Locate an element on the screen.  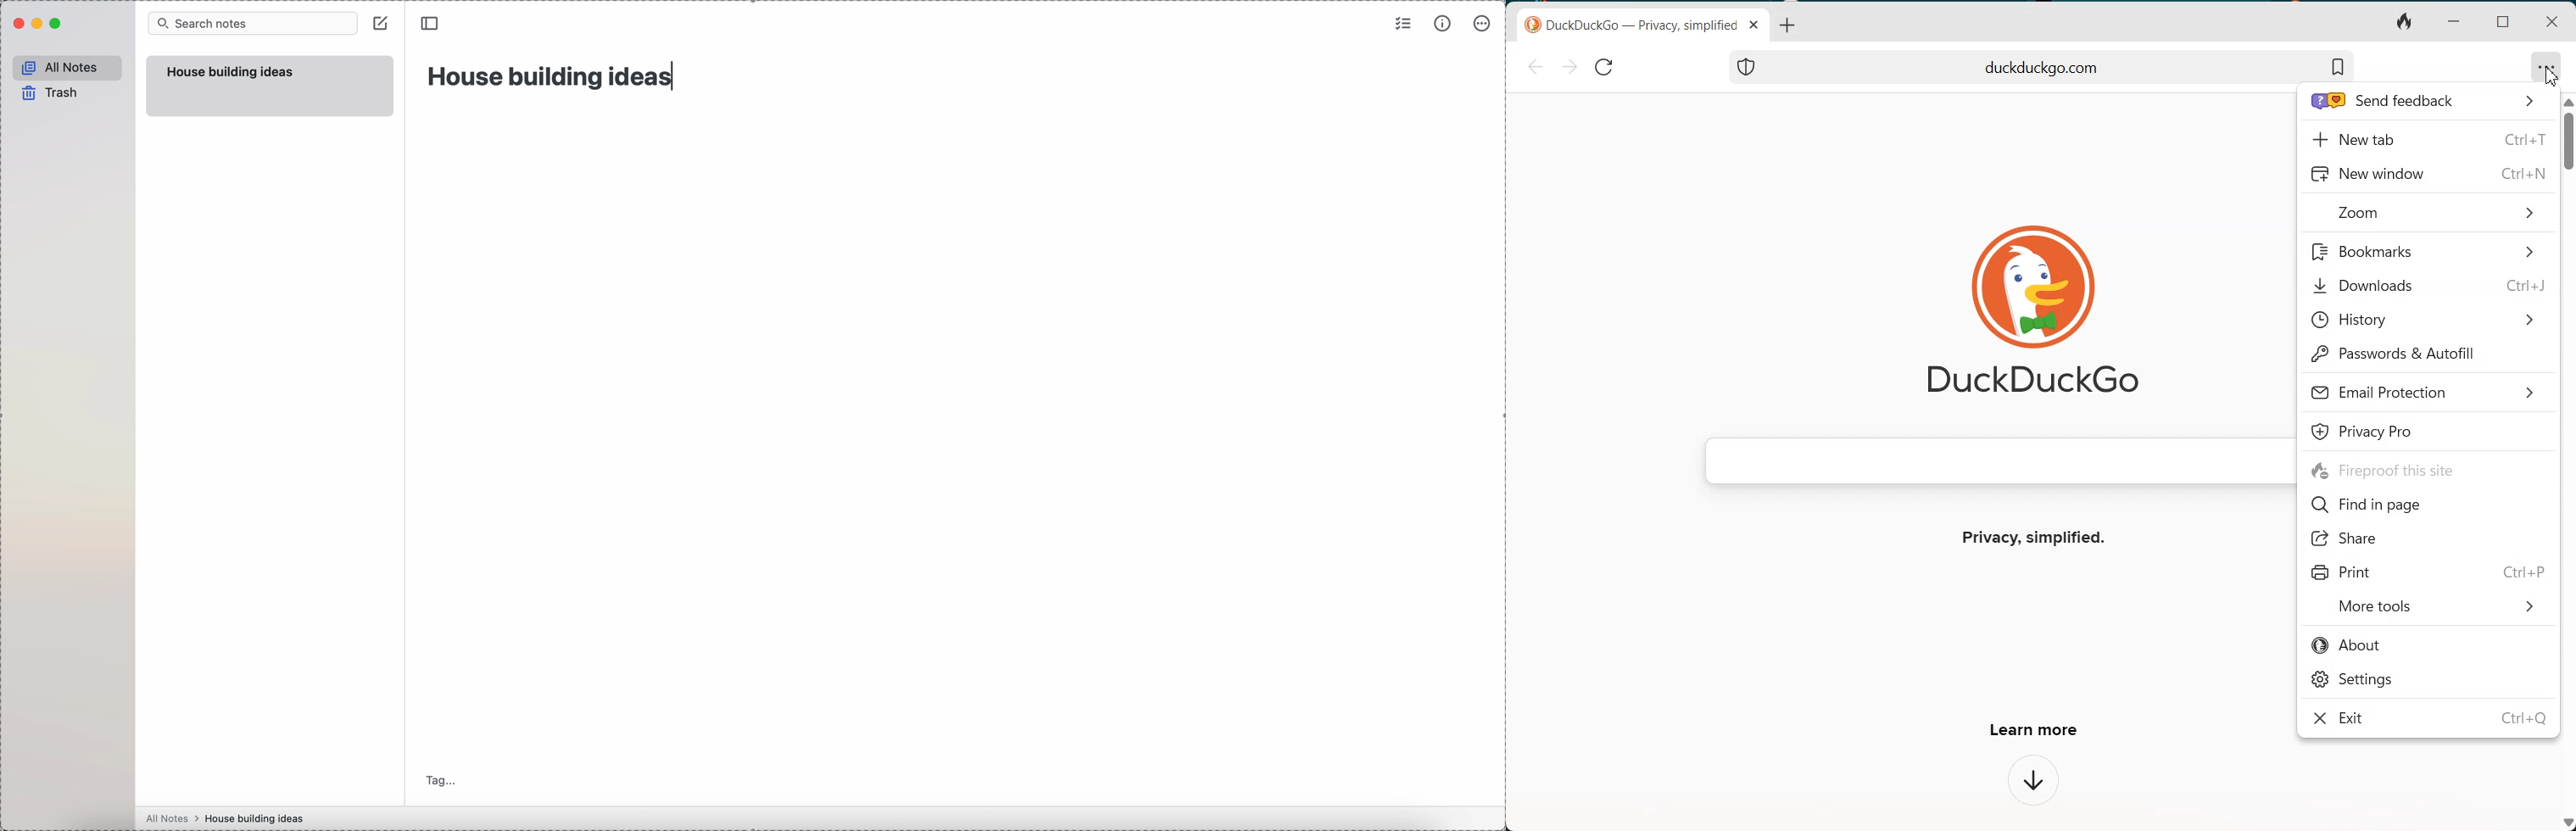
close Simplenote is located at coordinates (18, 24).